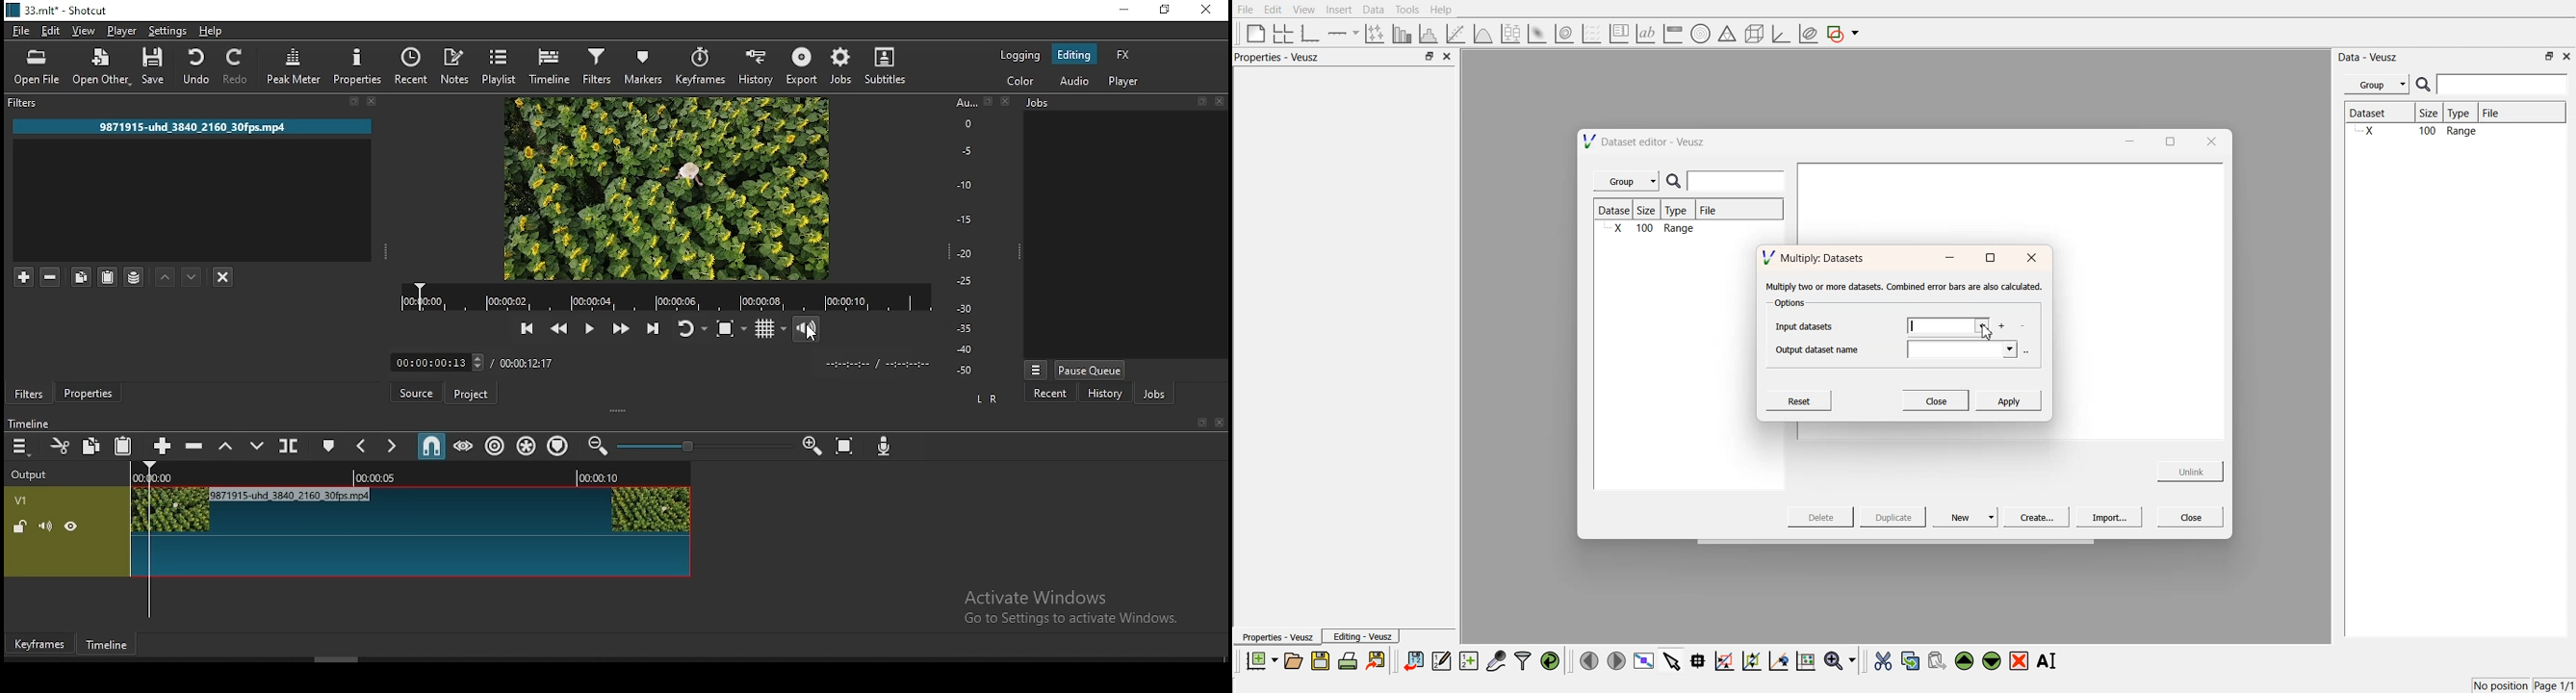 The height and width of the screenshot is (700, 2576). Describe the element at coordinates (527, 328) in the screenshot. I see `skip to previous point` at that location.